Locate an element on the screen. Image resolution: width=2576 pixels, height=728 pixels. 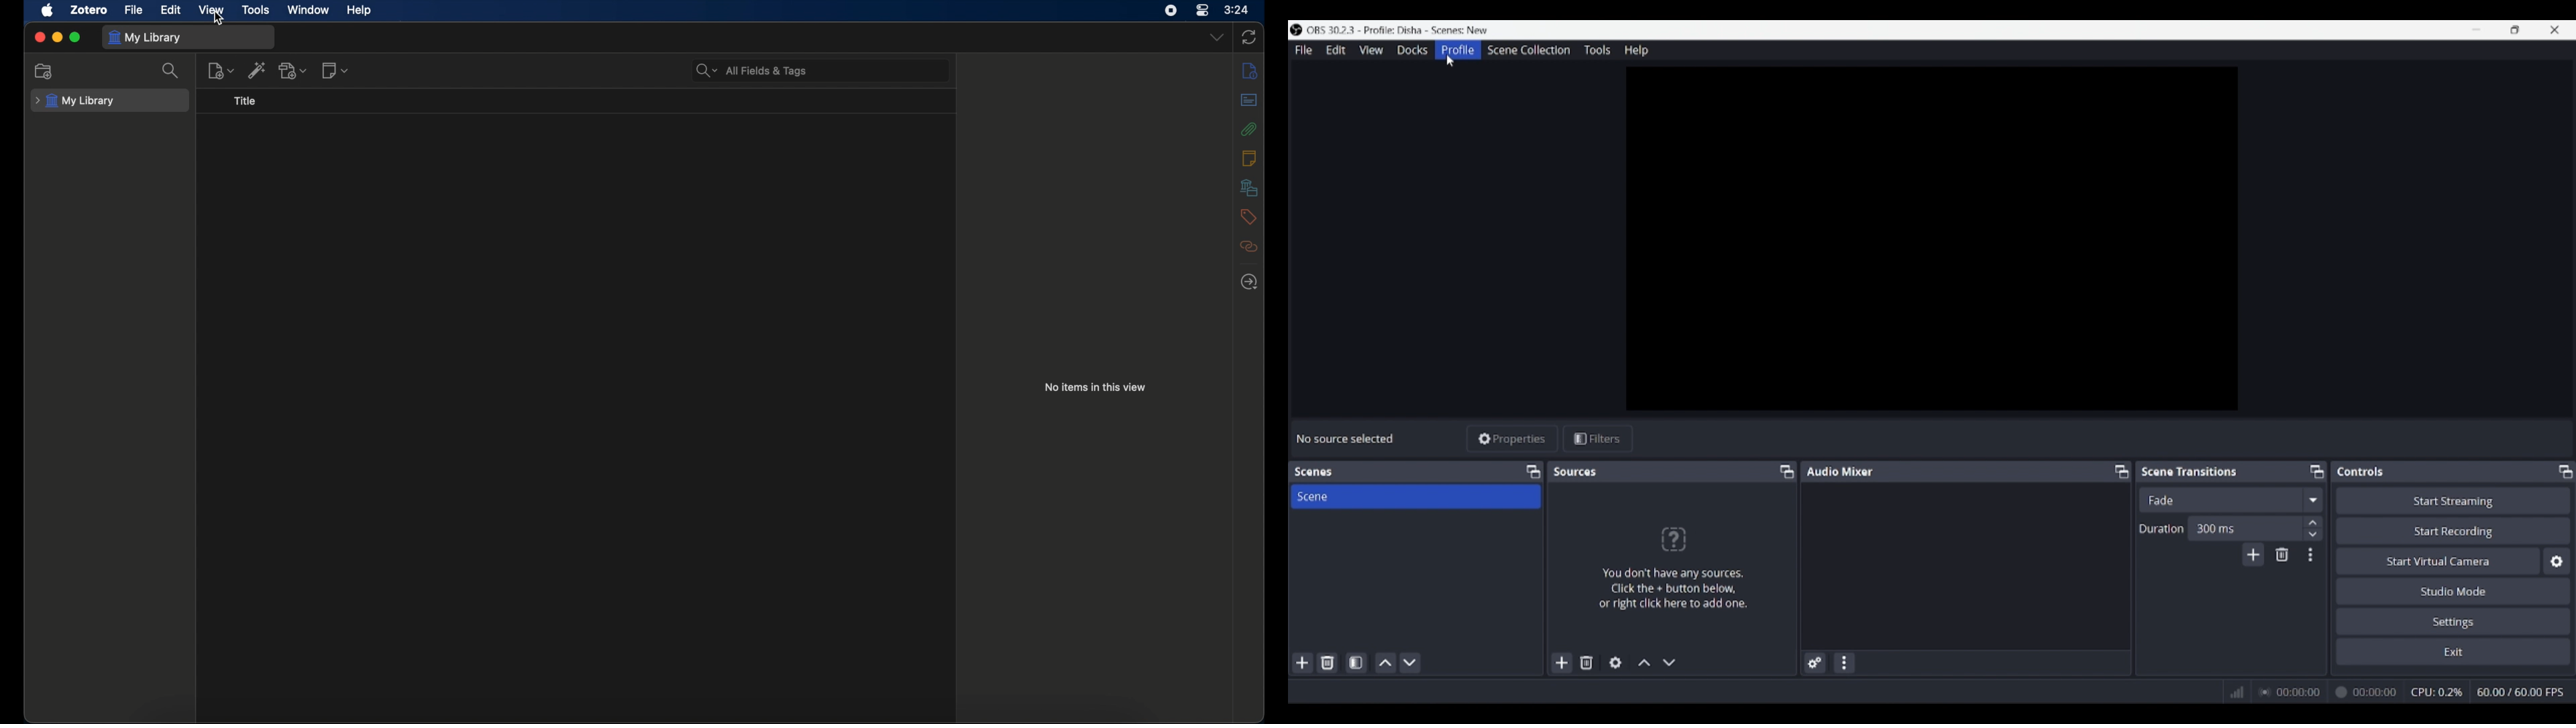
Panel title is located at coordinates (1313, 472).